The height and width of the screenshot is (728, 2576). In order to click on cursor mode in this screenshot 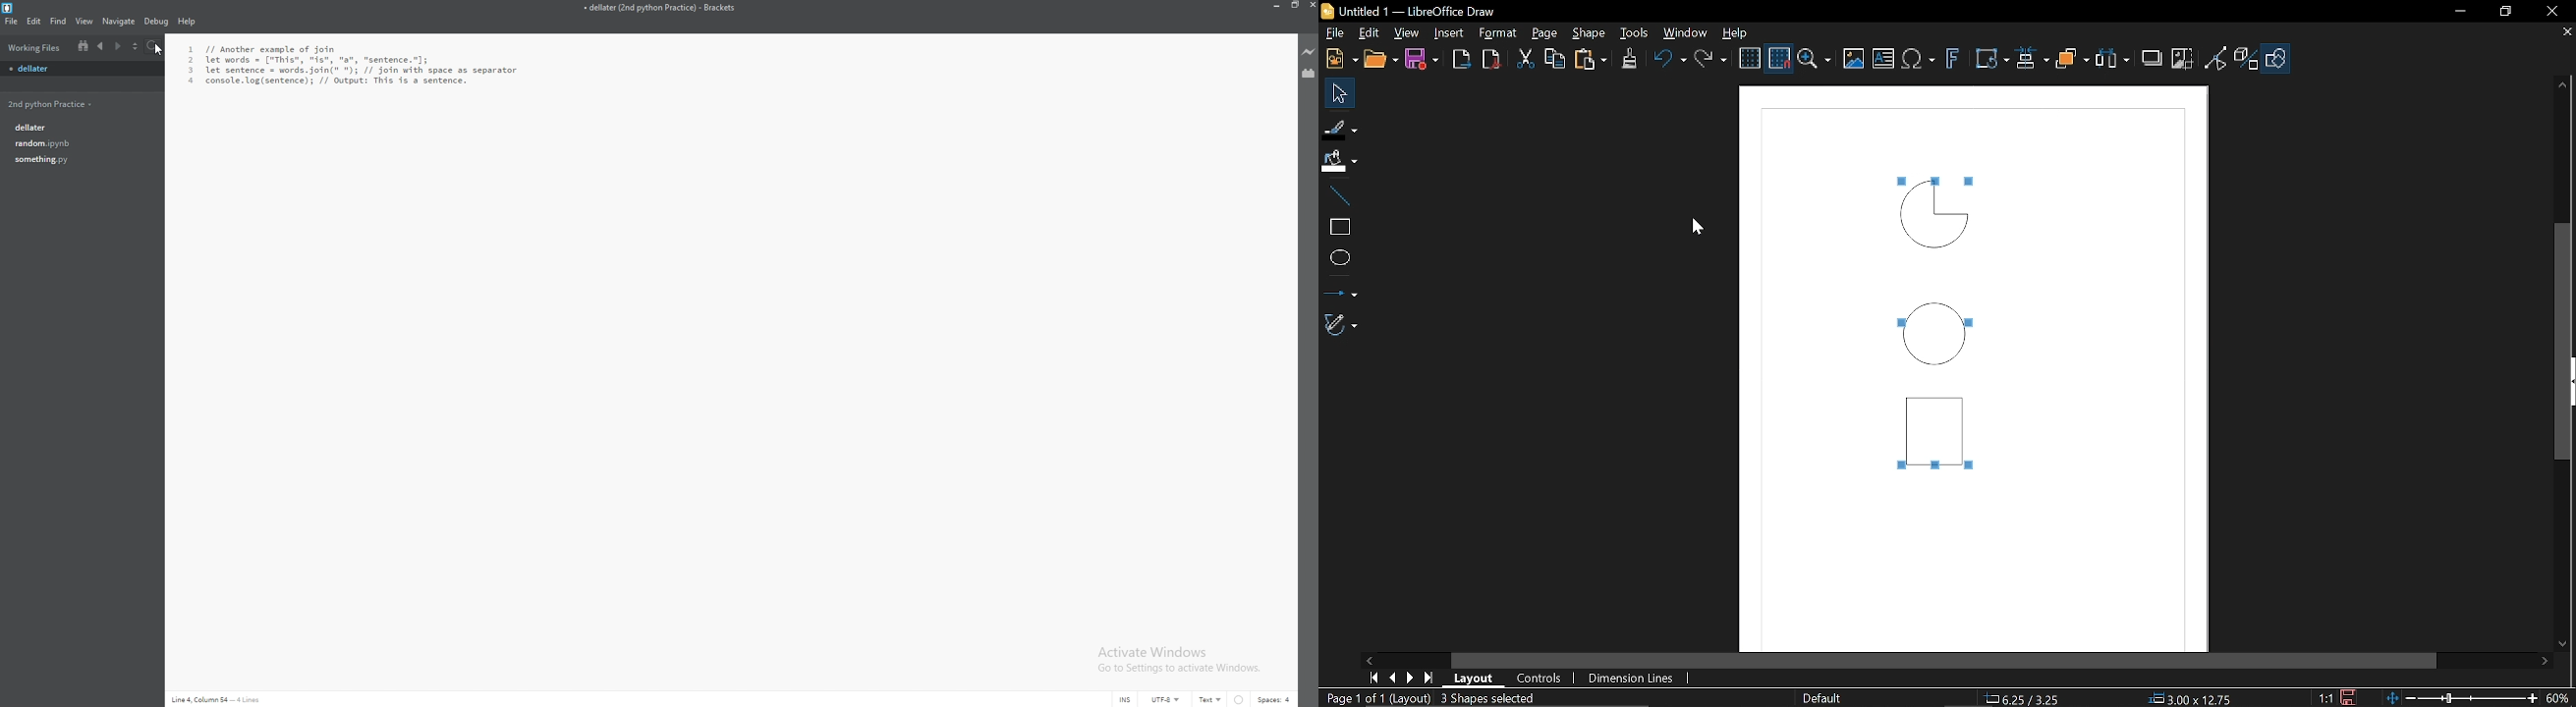, I will do `click(1124, 699)`.